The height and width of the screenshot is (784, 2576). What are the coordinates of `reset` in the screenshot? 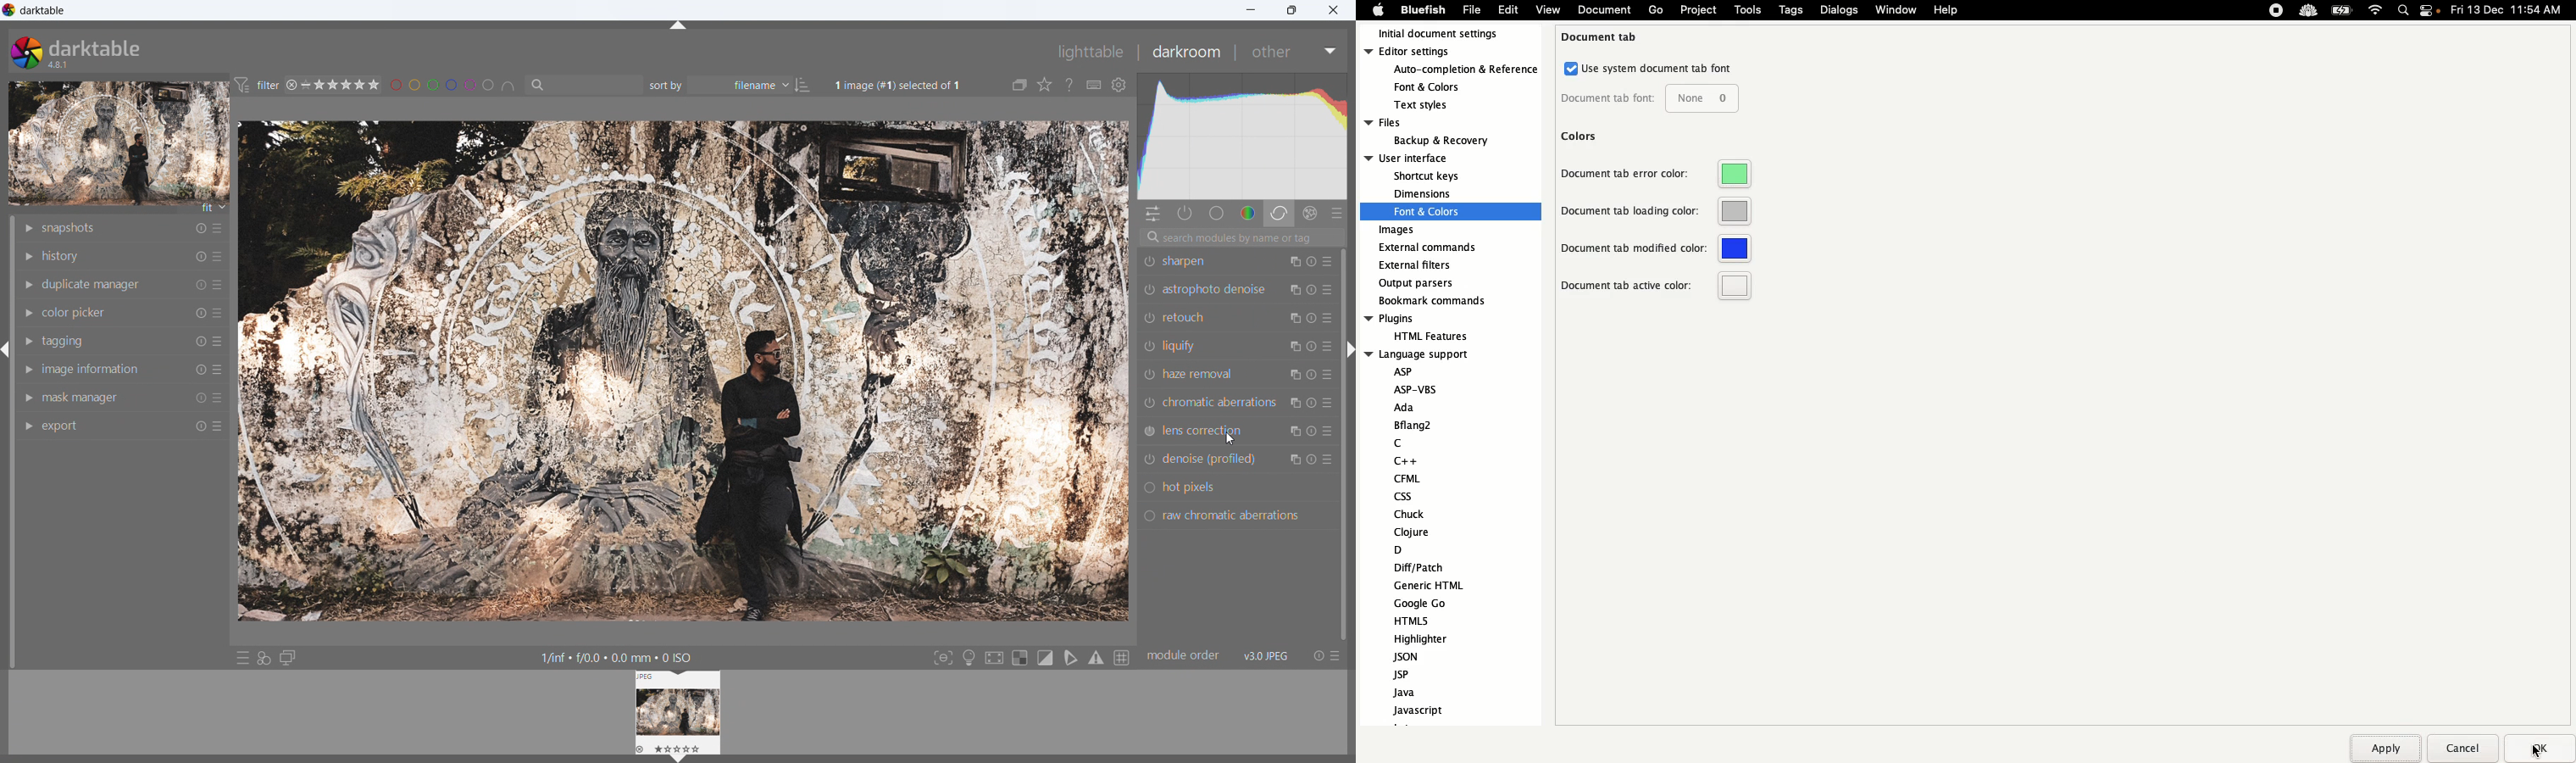 It's located at (200, 343).